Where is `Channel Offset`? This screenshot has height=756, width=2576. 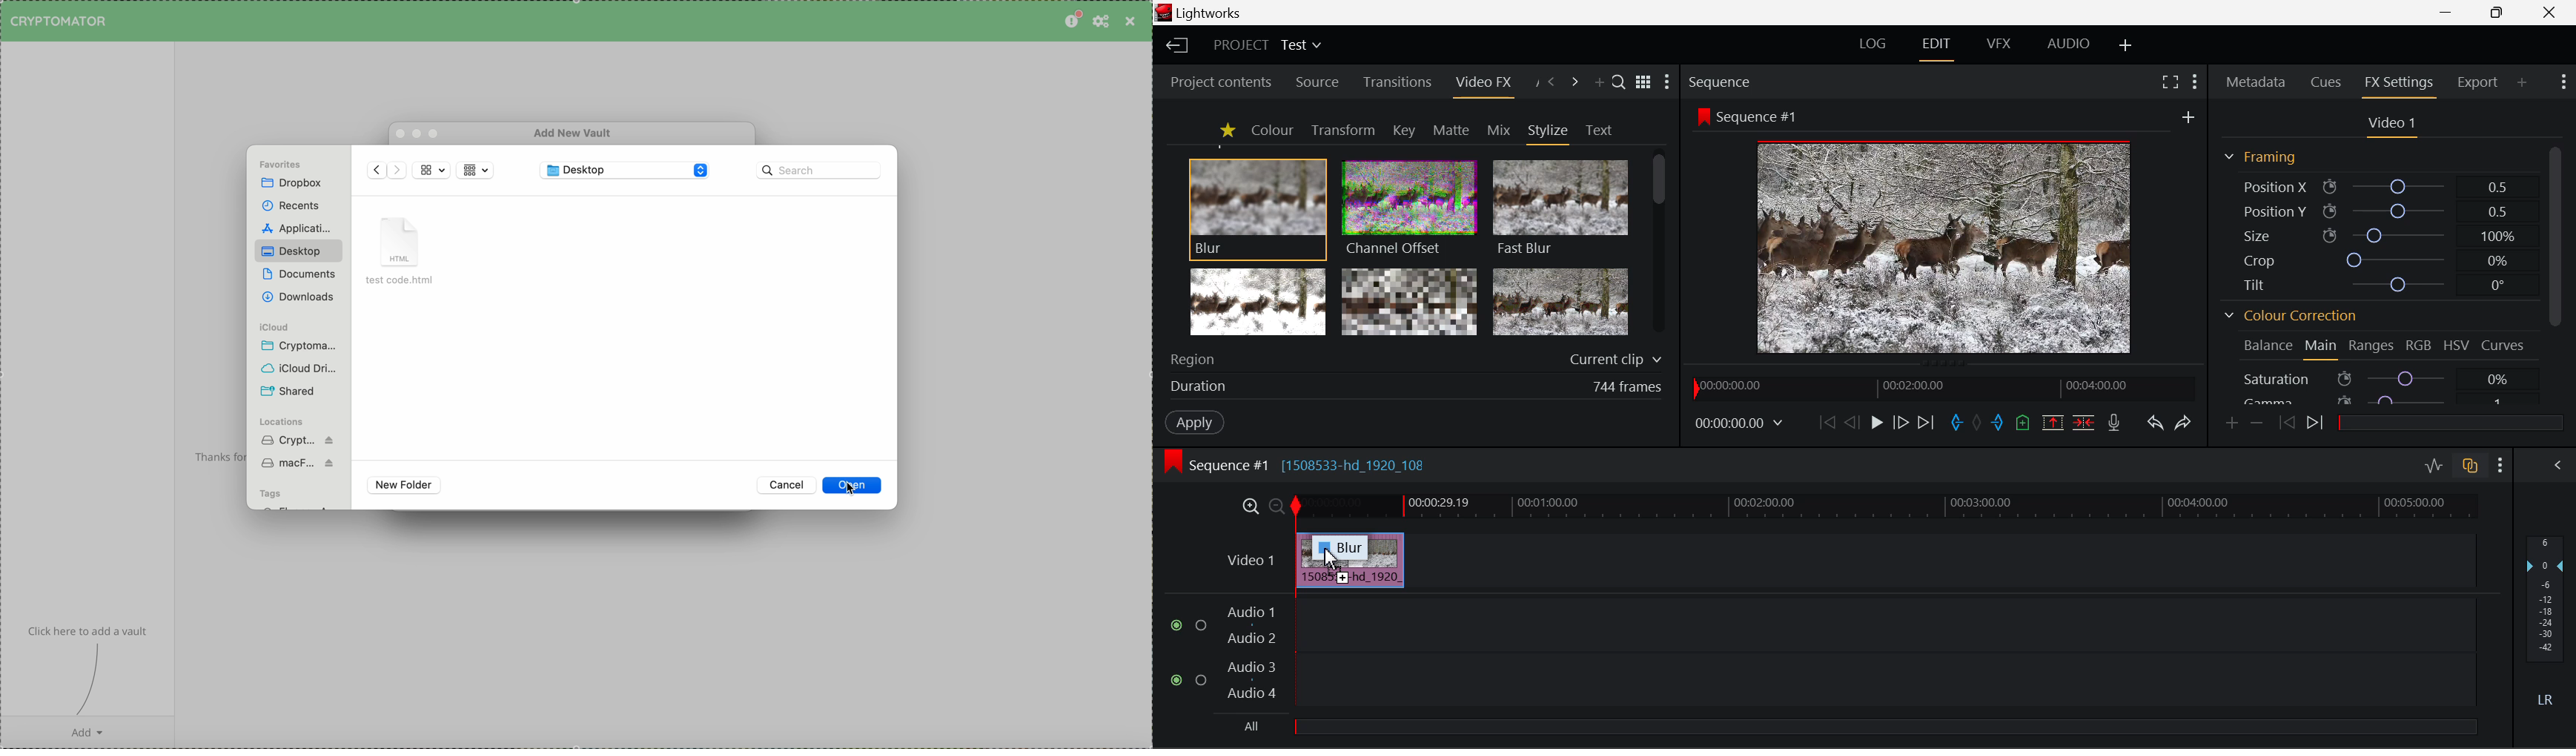 Channel Offset is located at coordinates (1405, 206).